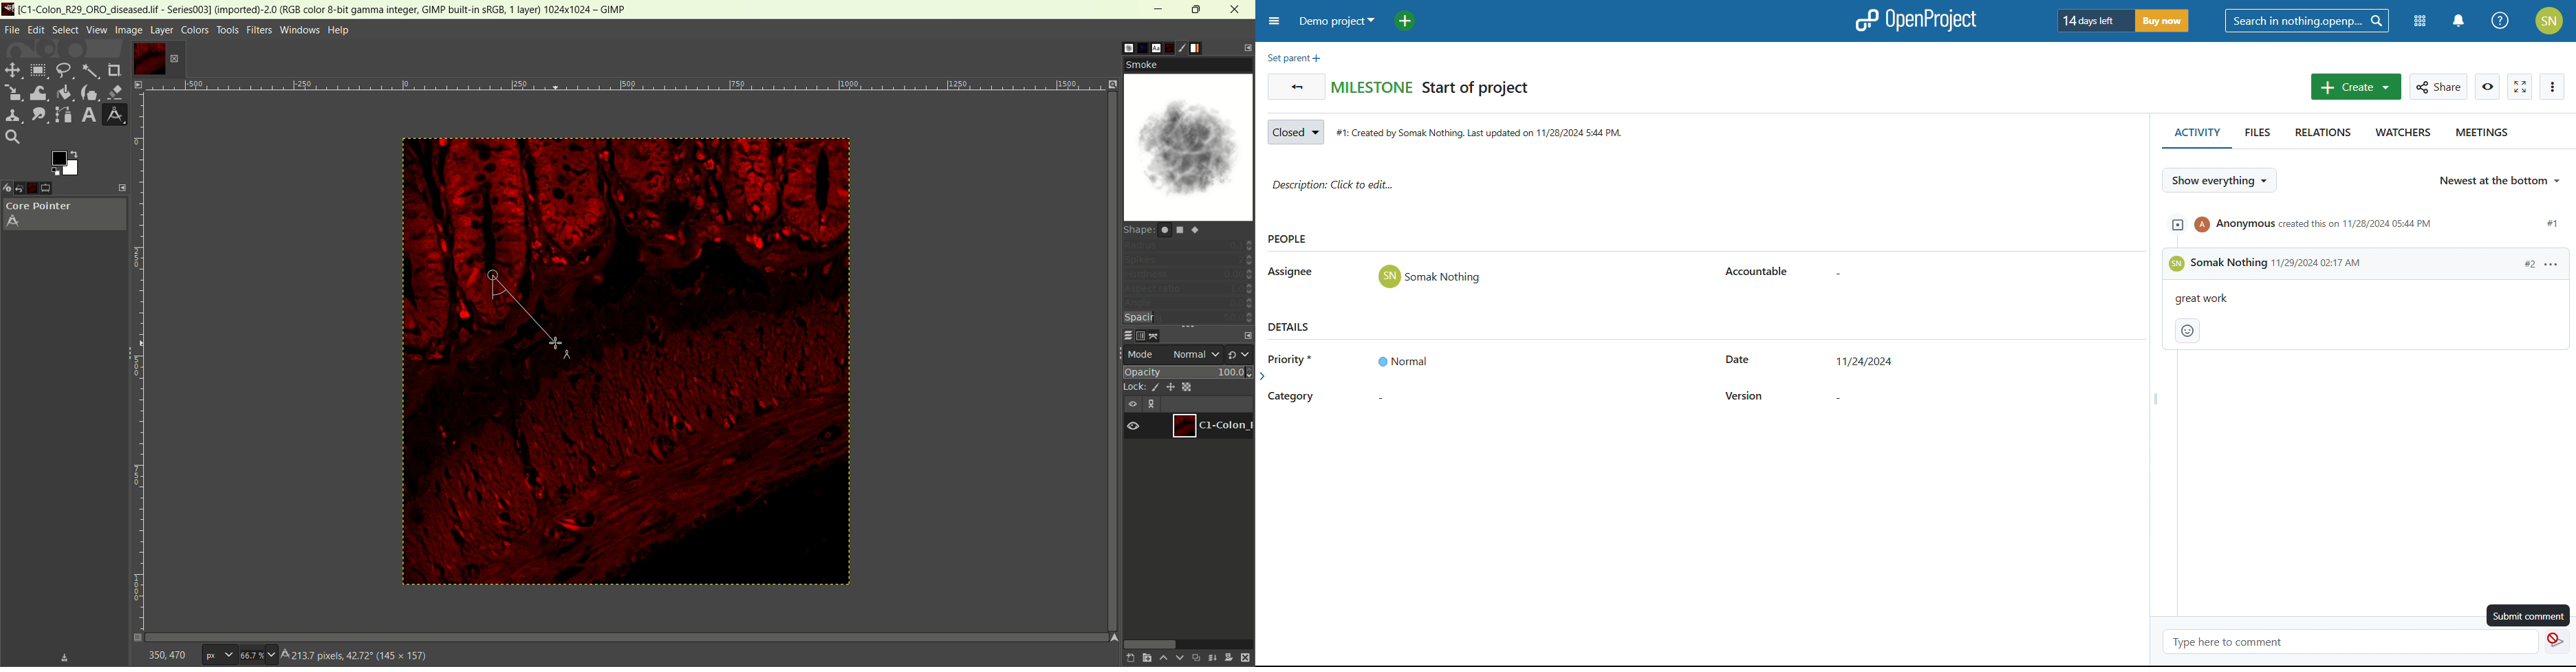 This screenshot has height=672, width=2576. Describe the element at coordinates (2153, 398) in the screenshot. I see `resize` at that location.